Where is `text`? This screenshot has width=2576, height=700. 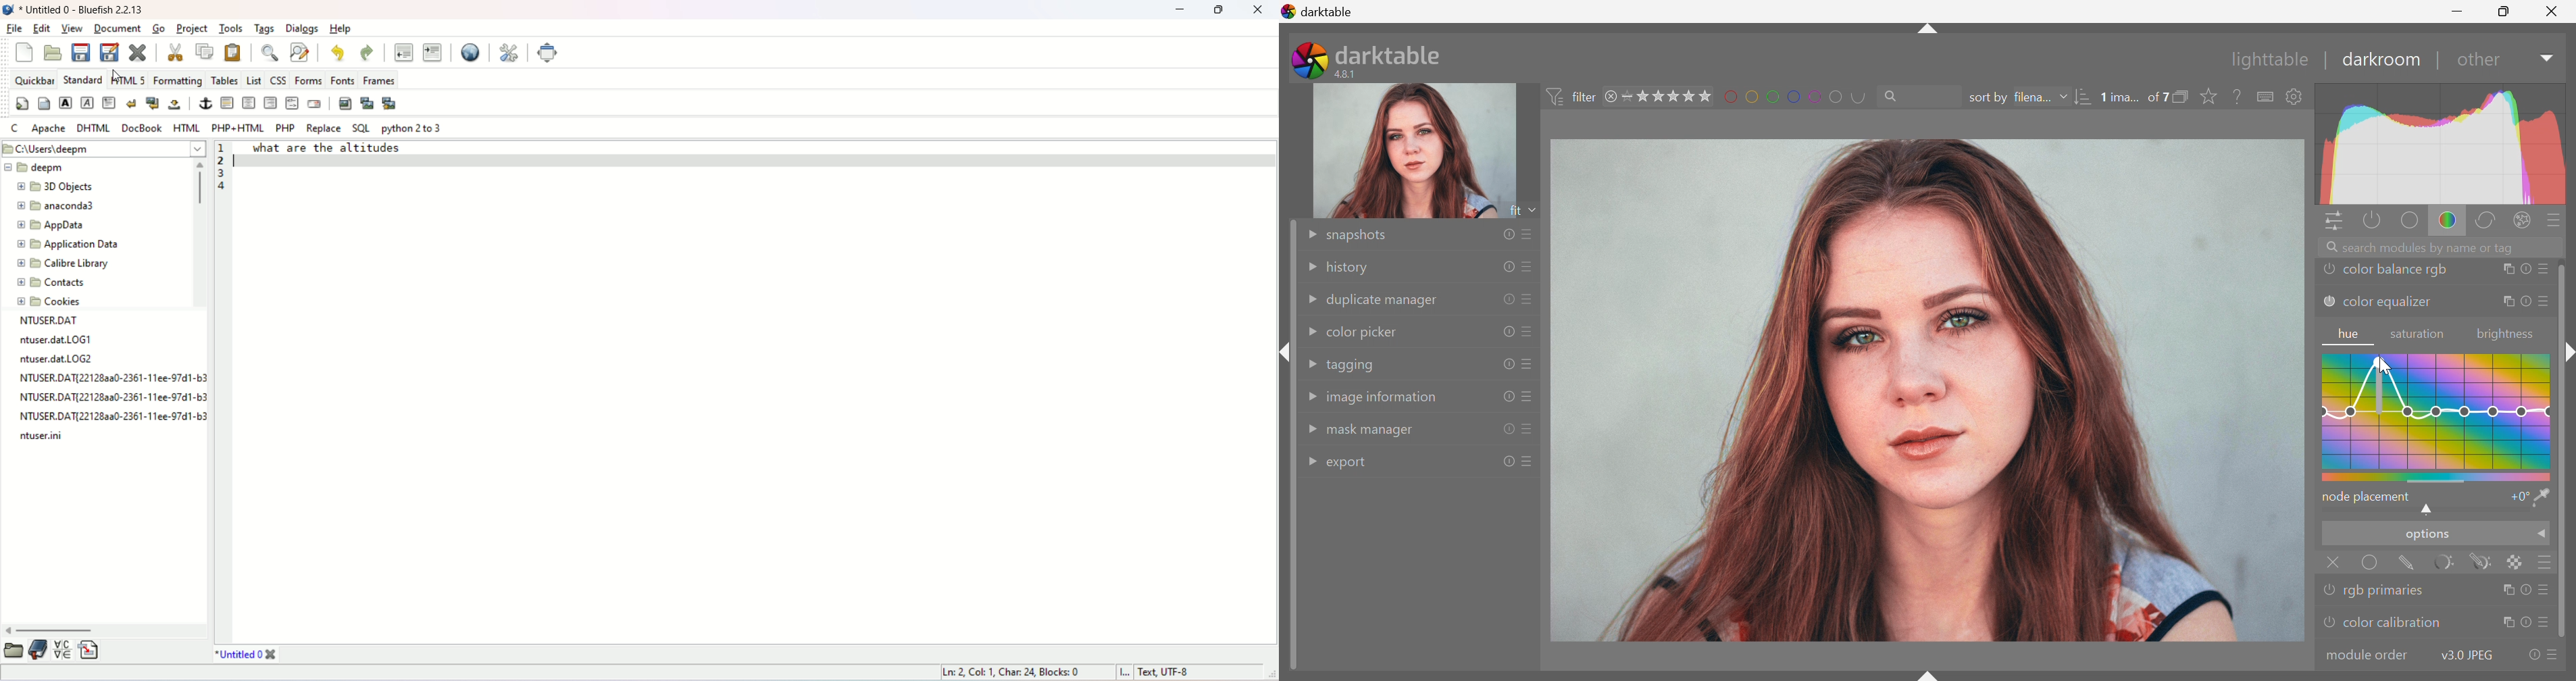 text is located at coordinates (344, 149).